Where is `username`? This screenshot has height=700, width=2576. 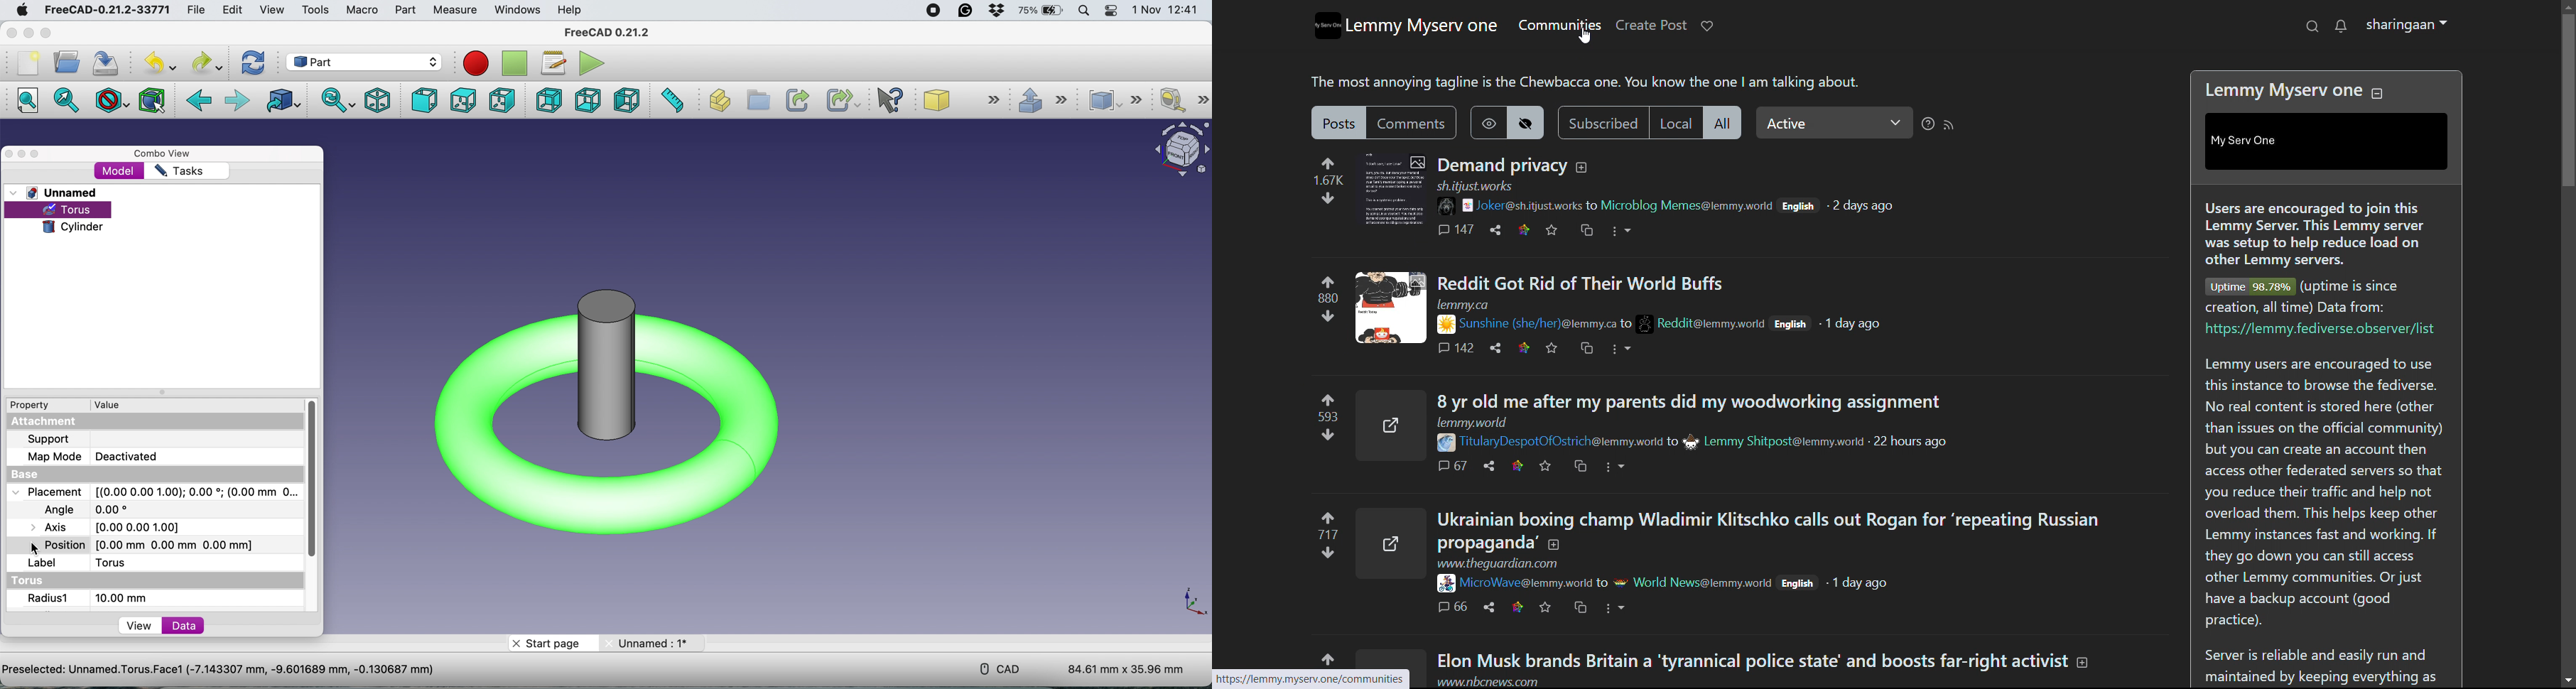 username is located at coordinates (1530, 205).